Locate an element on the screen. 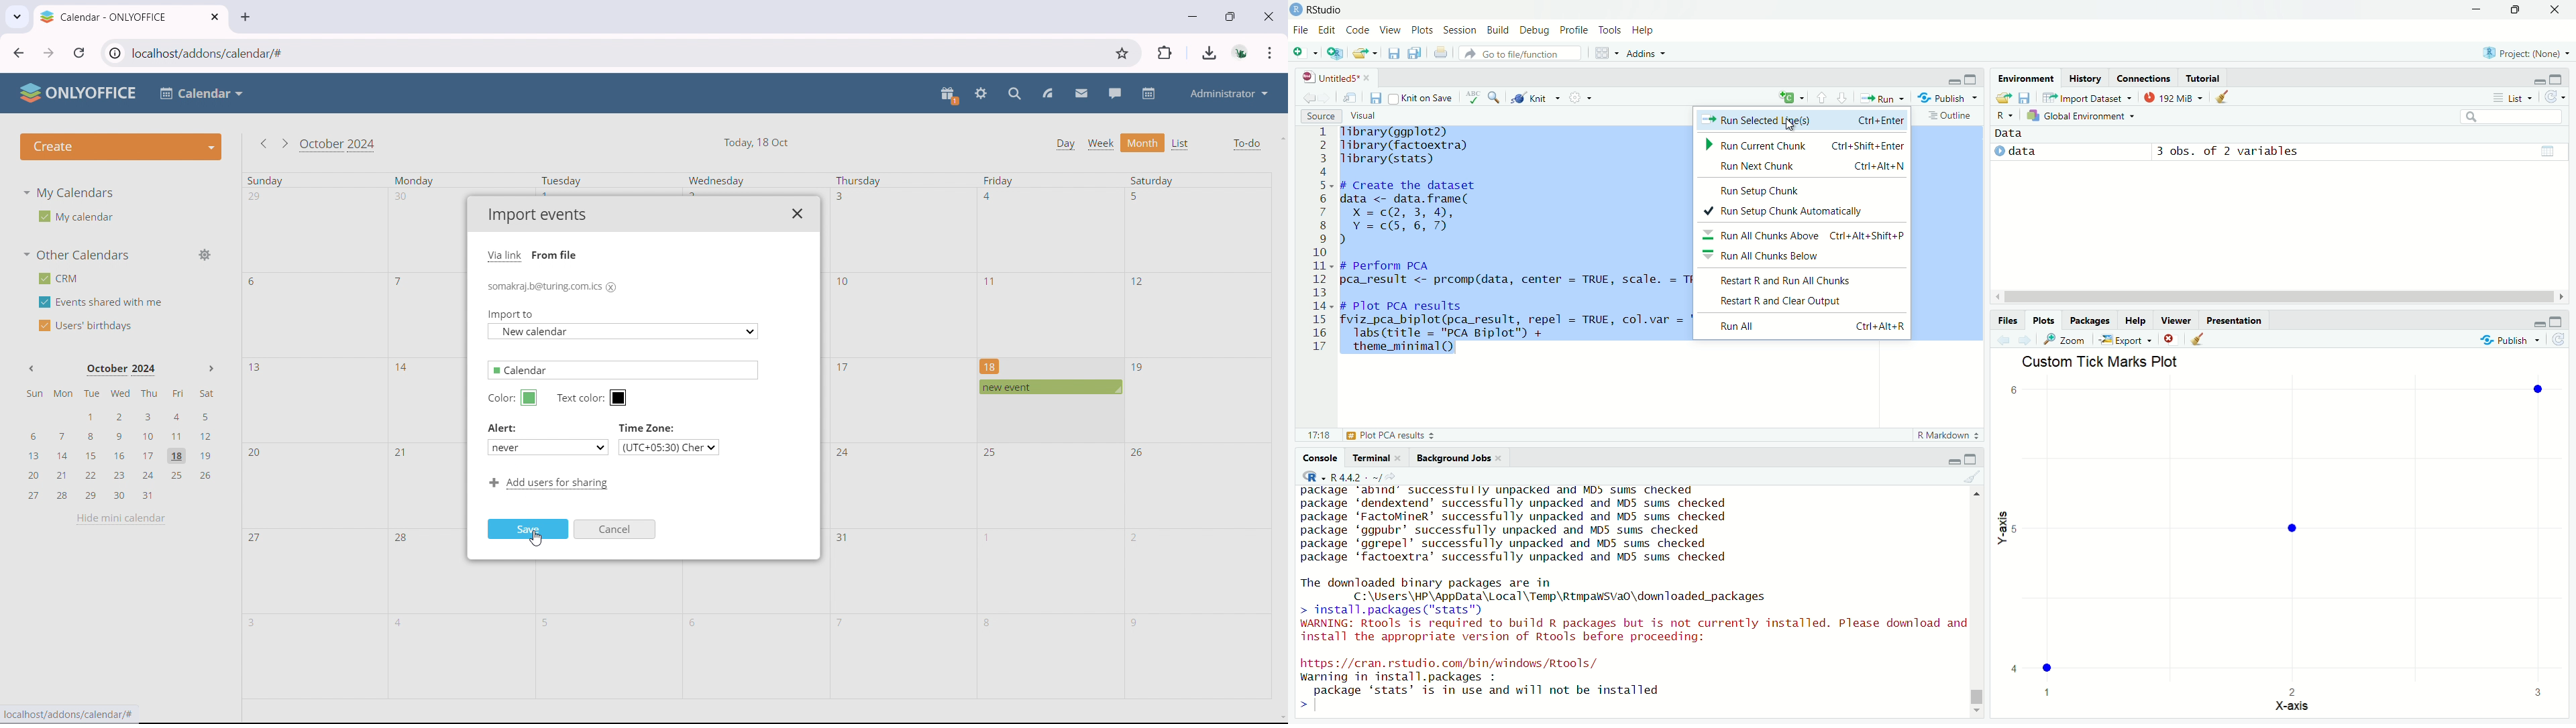  source on save is located at coordinates (1422, 99).